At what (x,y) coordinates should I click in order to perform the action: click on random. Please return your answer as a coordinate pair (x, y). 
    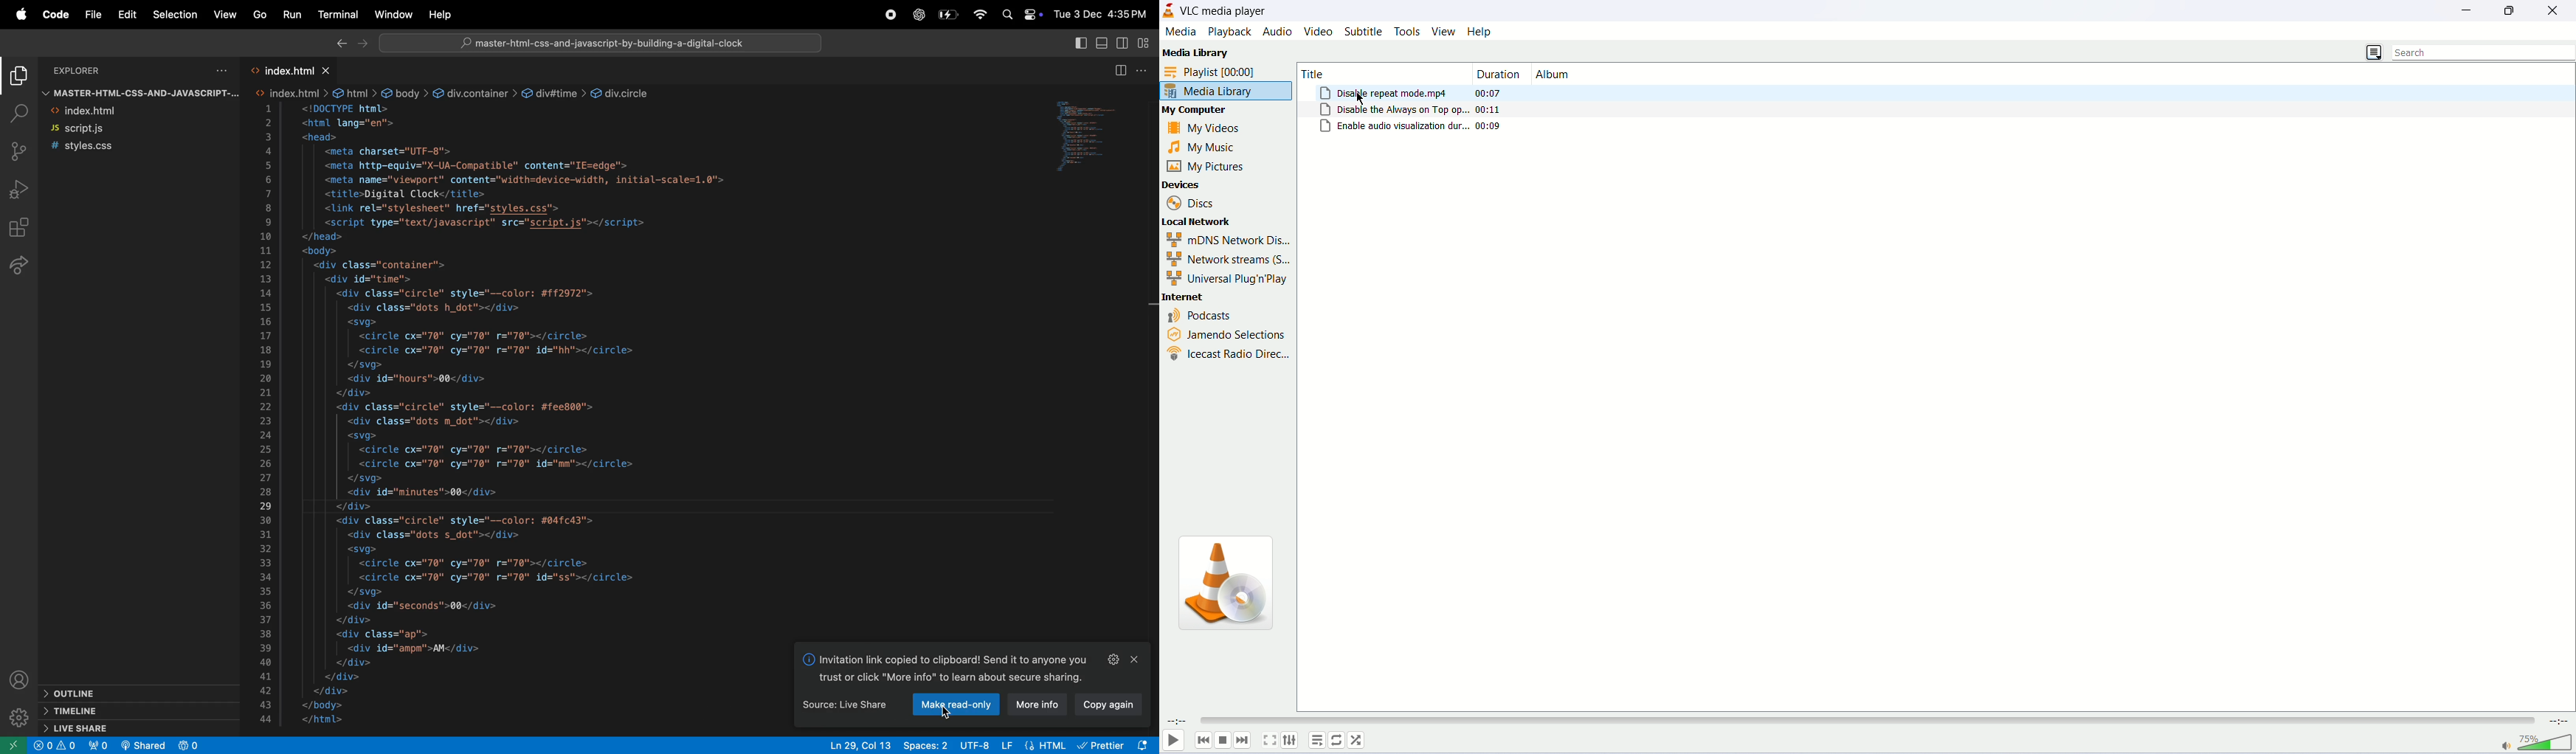
    Looking at the image, I should click on (1356, 740).